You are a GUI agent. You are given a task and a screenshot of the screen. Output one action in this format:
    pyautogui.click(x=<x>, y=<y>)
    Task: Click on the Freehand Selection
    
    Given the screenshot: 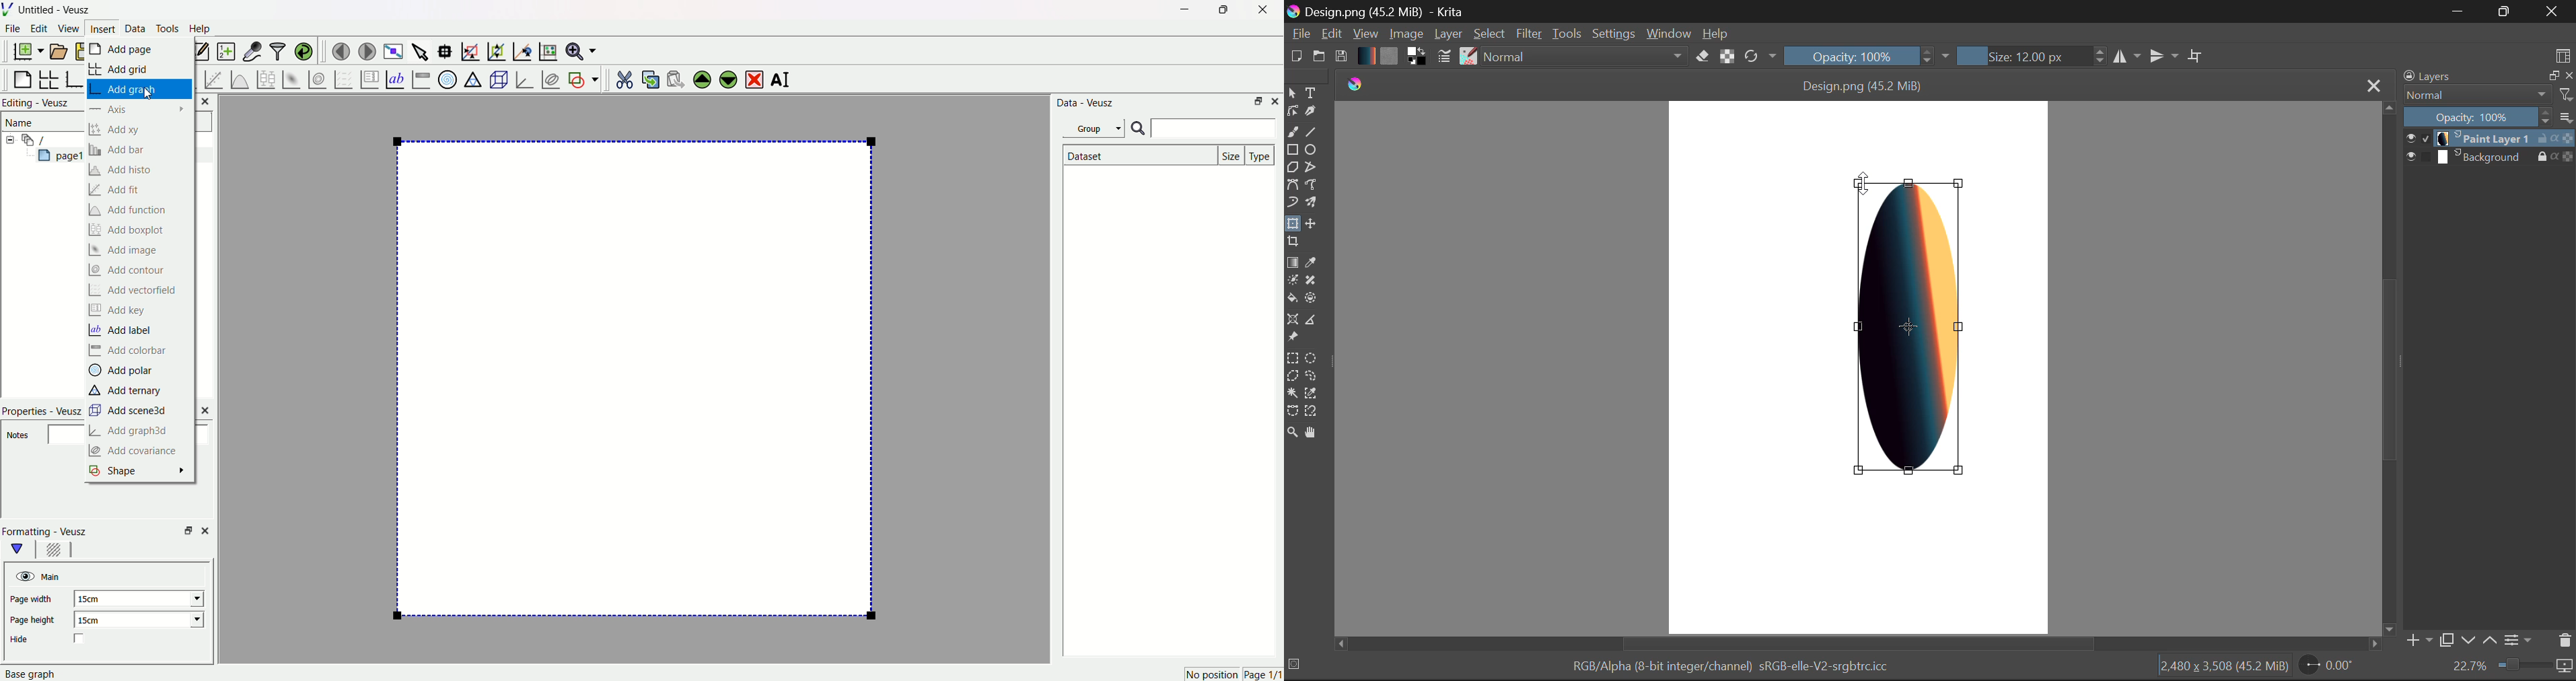 What is the action you would take?
    pyautogui.click(x=1310, y=376)
    